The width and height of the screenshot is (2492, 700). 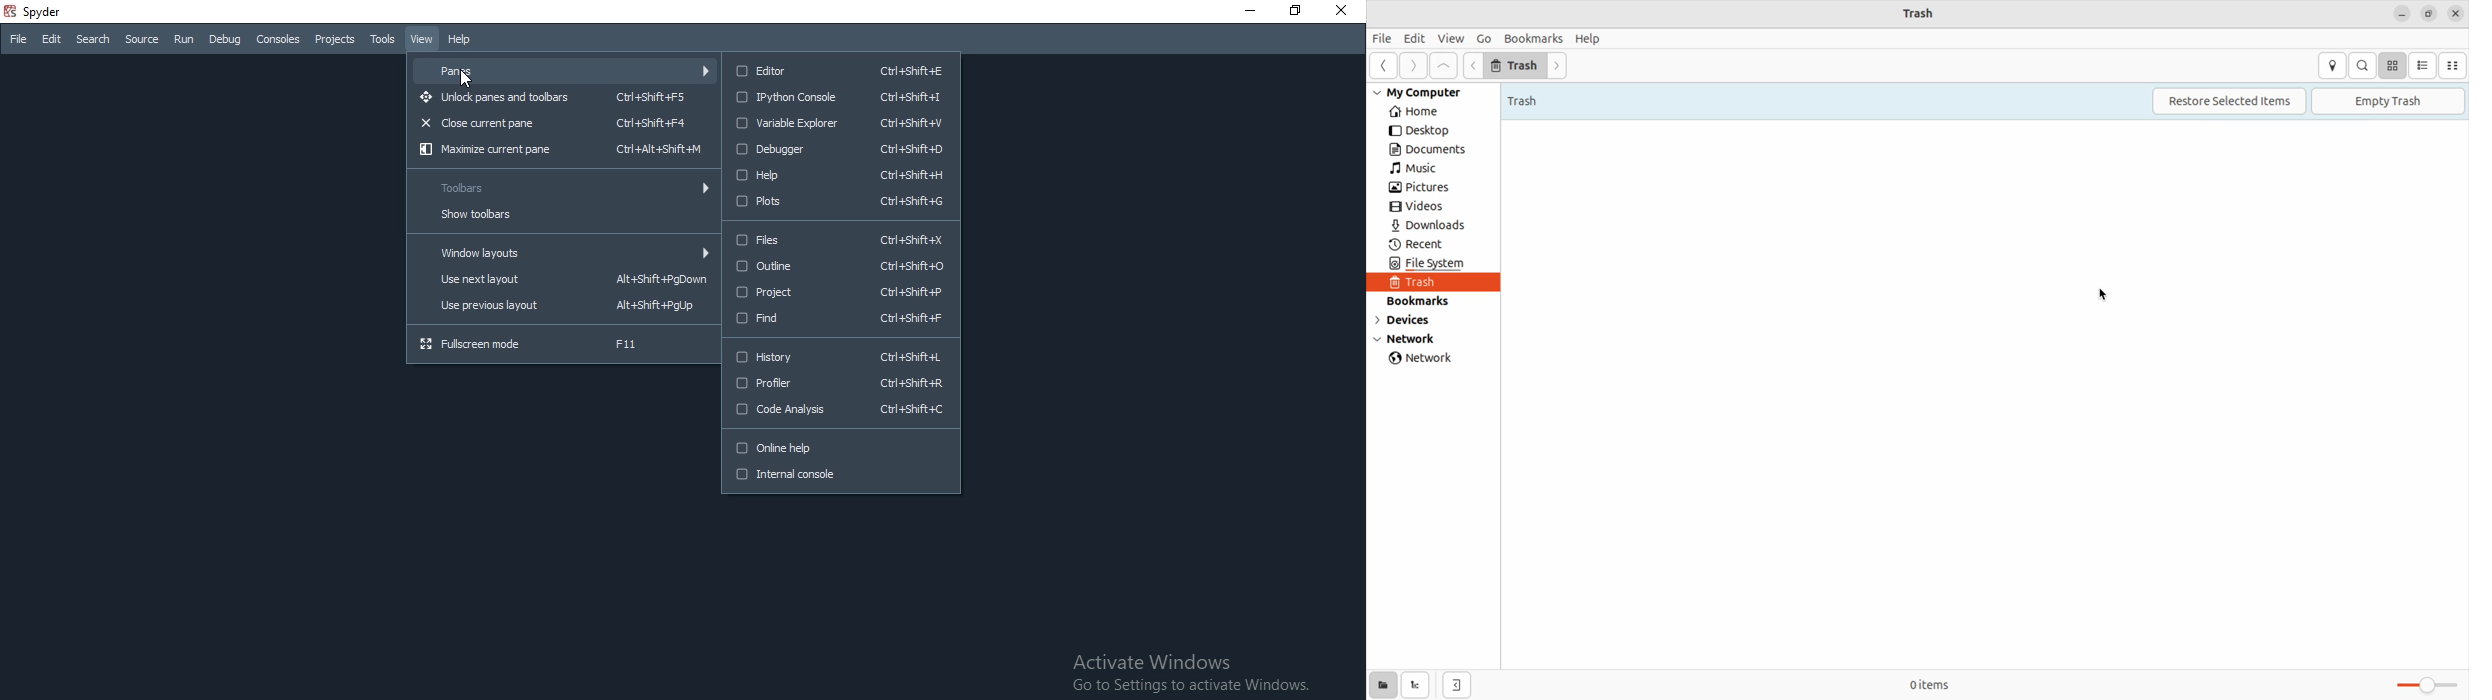 I want to click on Maximize current pane, so click(x=561, y=149).